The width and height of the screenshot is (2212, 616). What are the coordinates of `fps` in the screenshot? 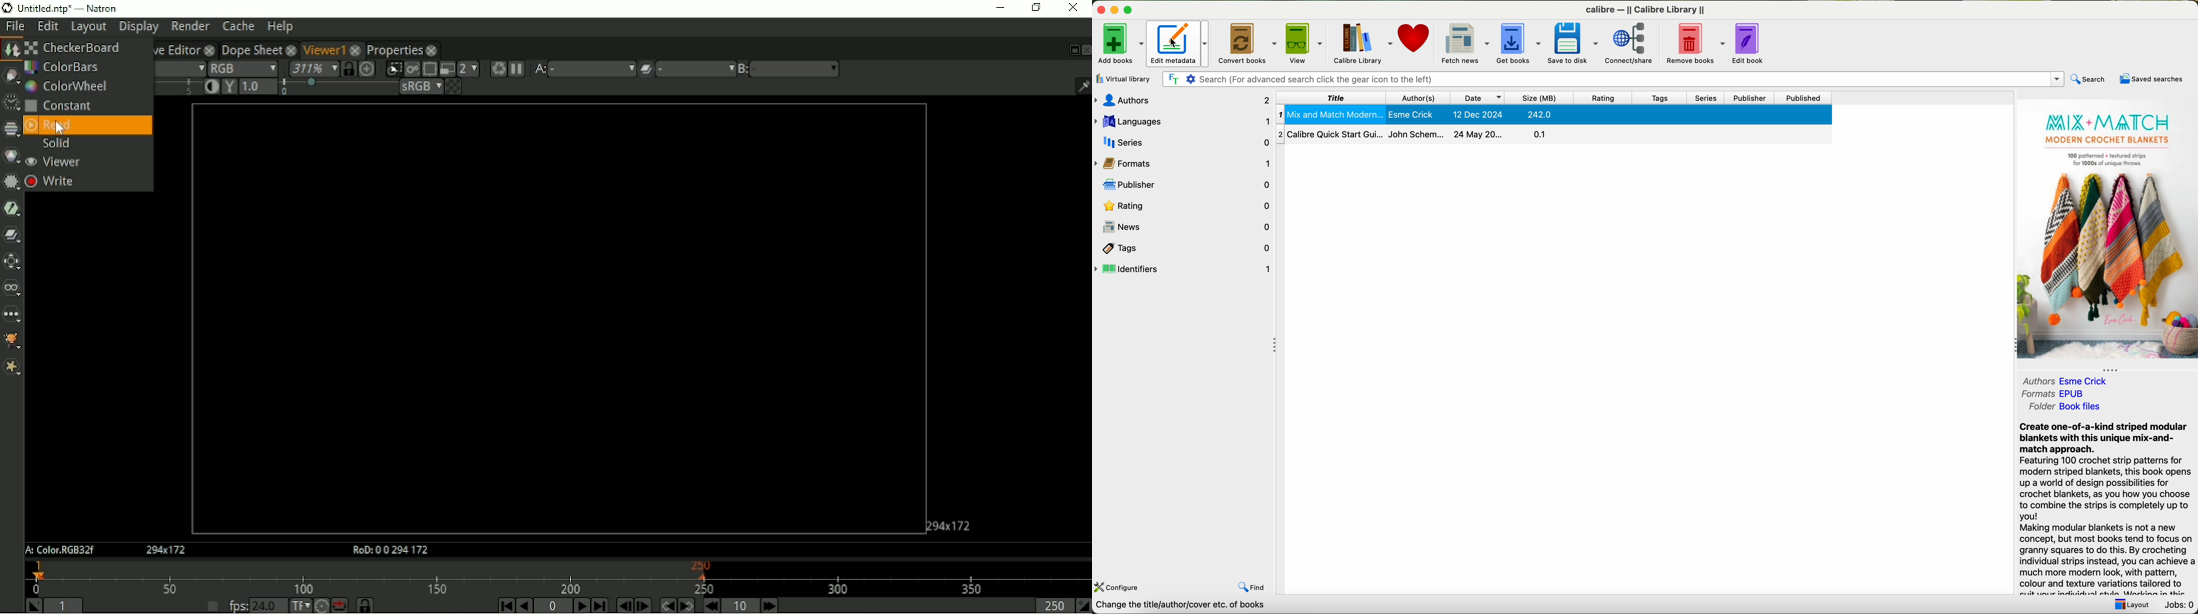 It's located at (237, 606).